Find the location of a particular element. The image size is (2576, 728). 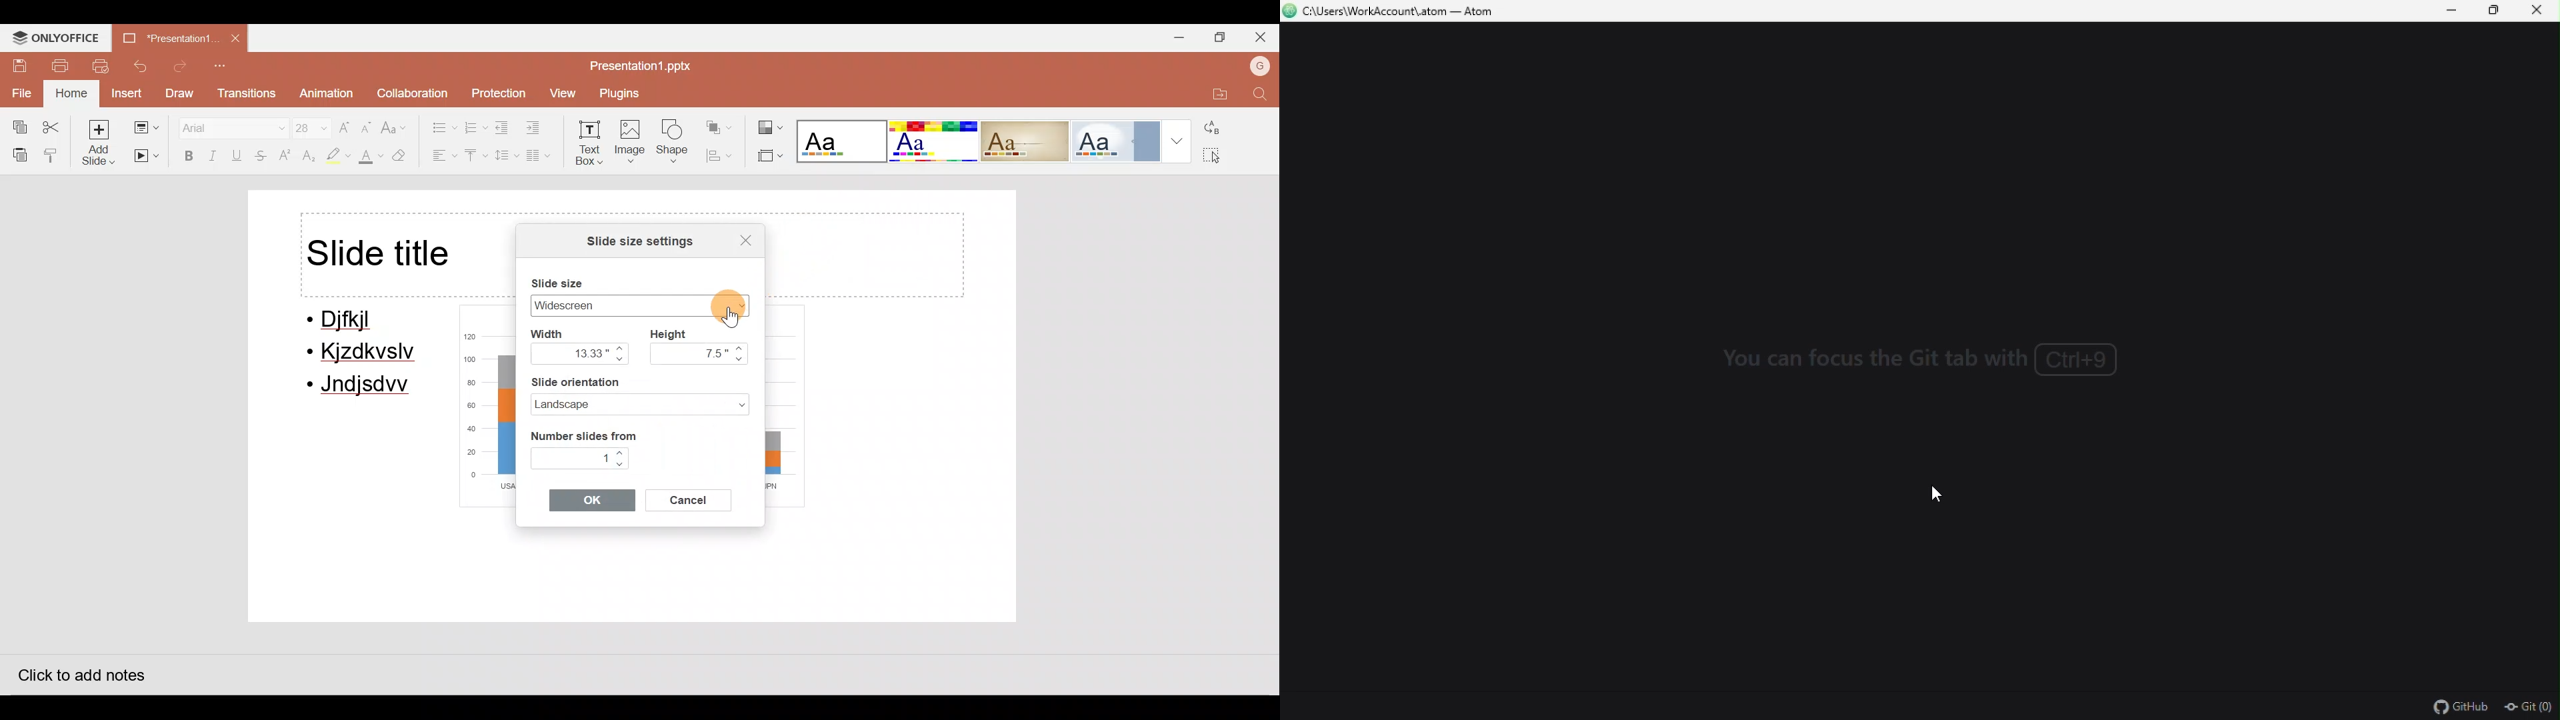

Select slide size is located at coordinates (768, 157).